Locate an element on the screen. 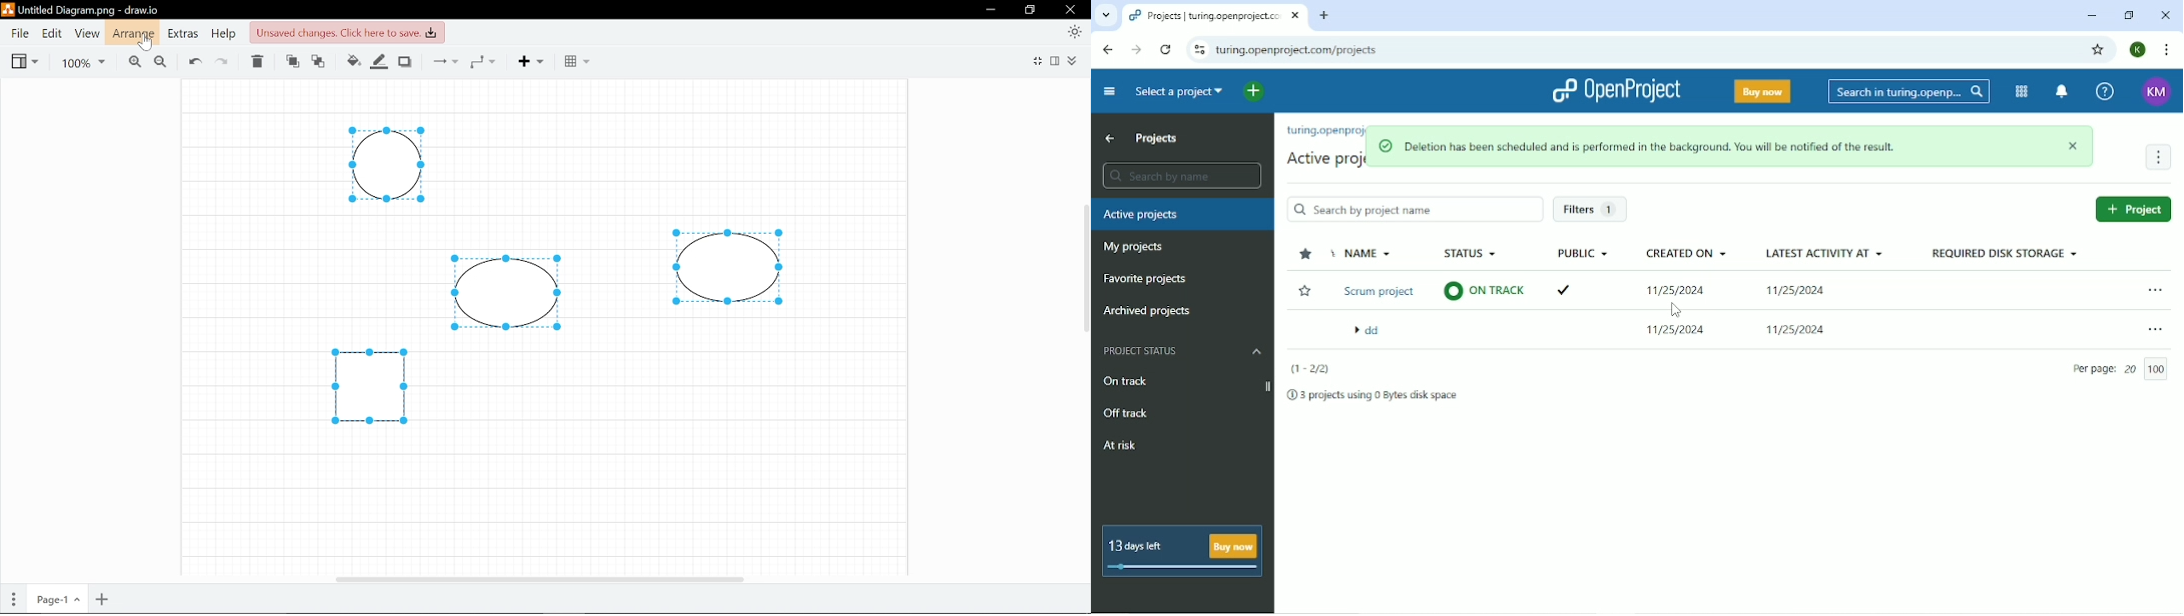  Add is located at coordinates (537, 61).